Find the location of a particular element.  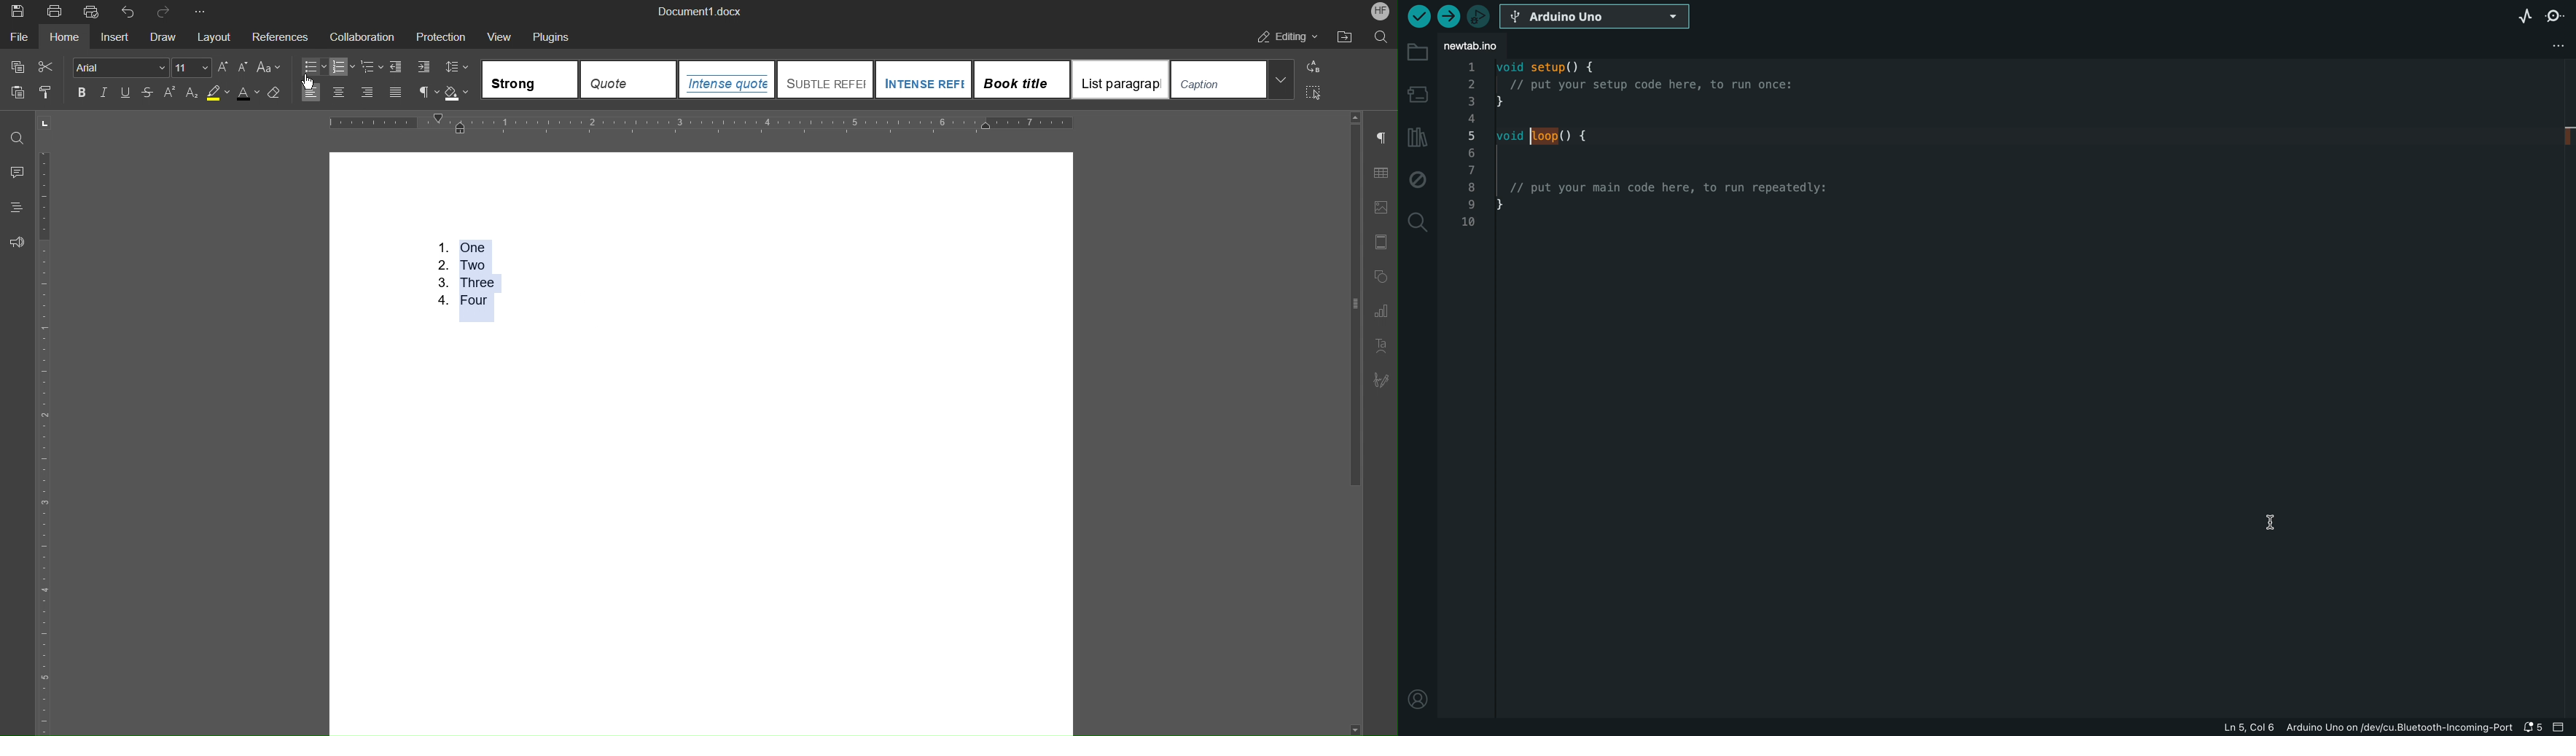

Redo is located at coordinates (164, 10).